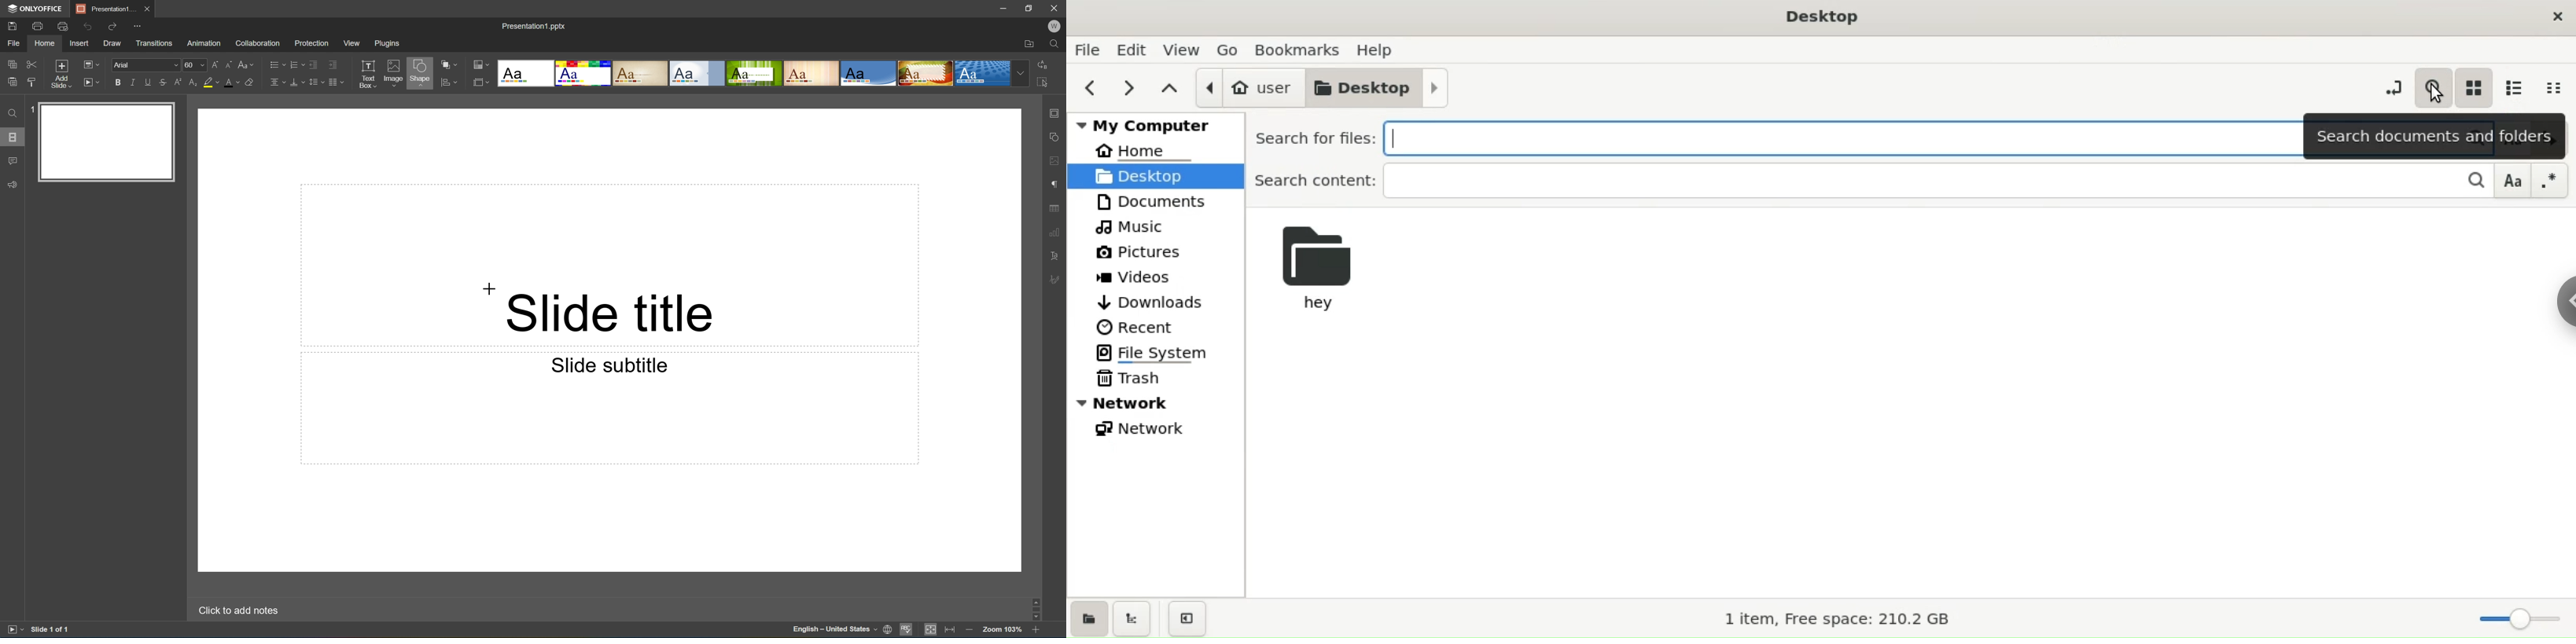  What do you see at coordinates (2557, 89) in the screenshot?
I see `compact view` at bounding box center [2557, 89].